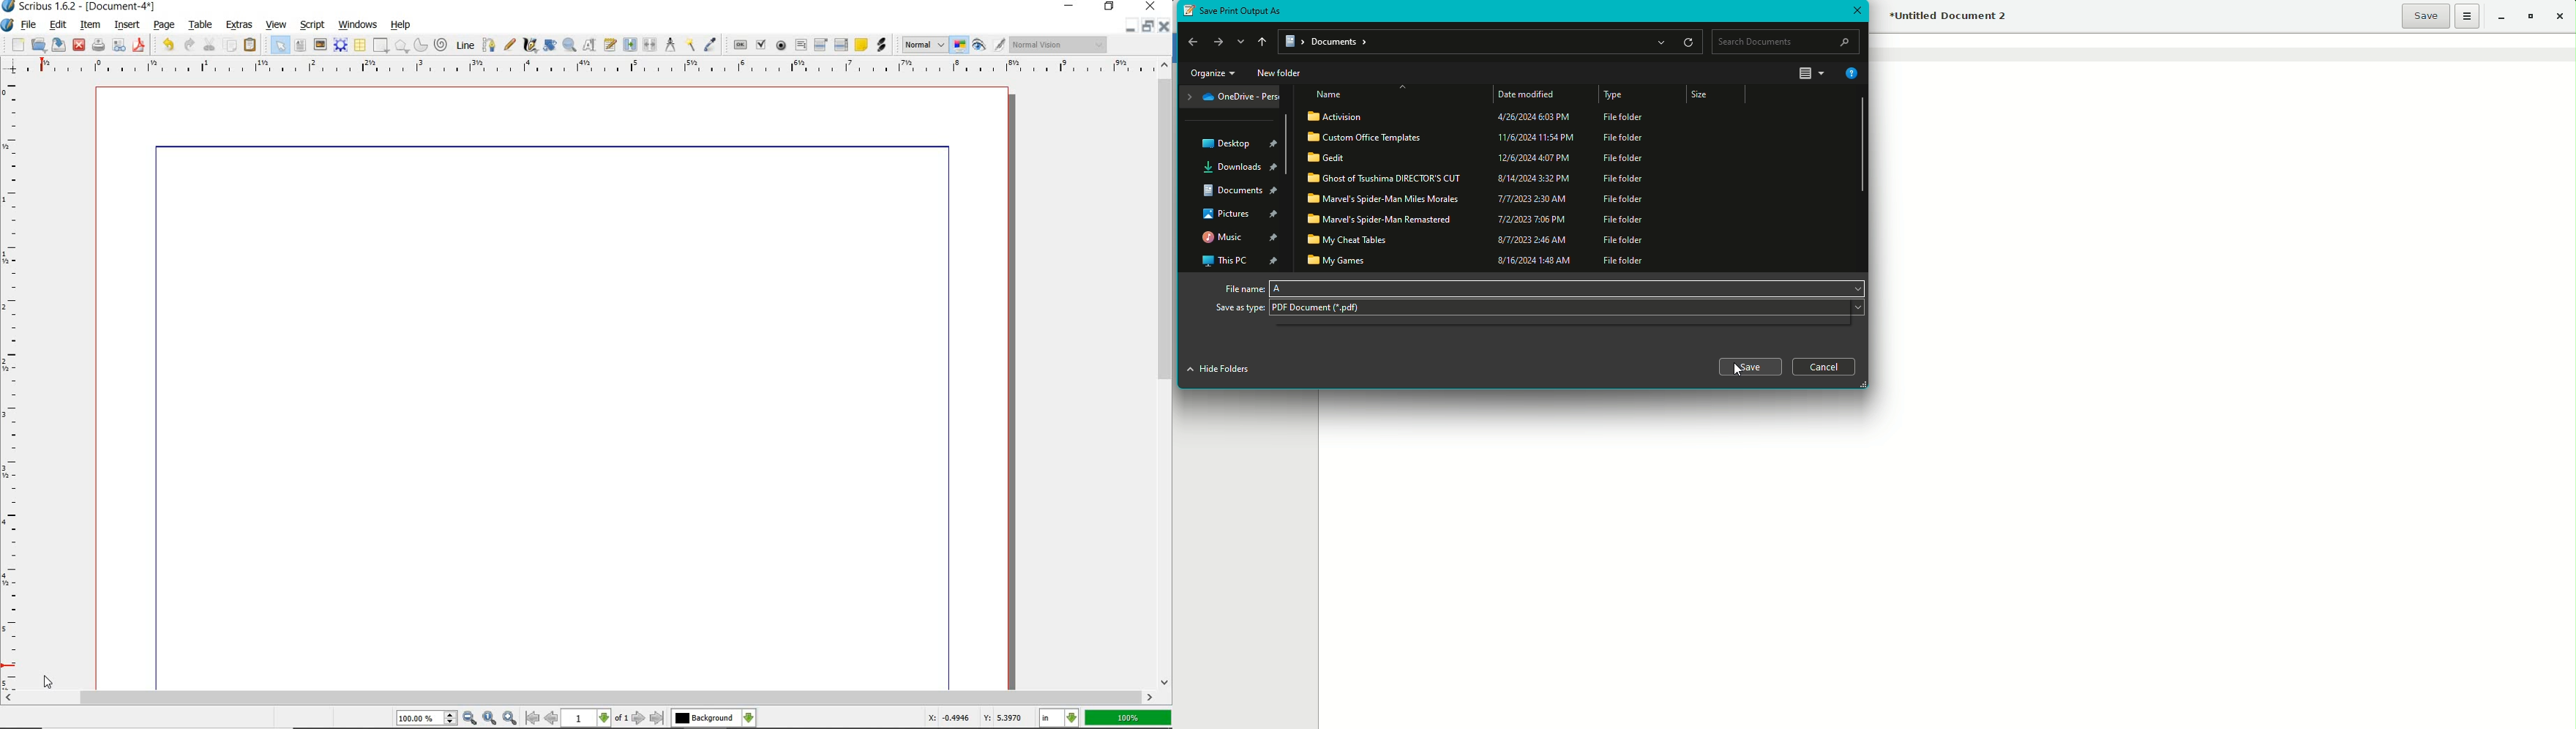  Describe the element at coordinates (1260, 42) in the screenshot. I see `Move up` at that location.